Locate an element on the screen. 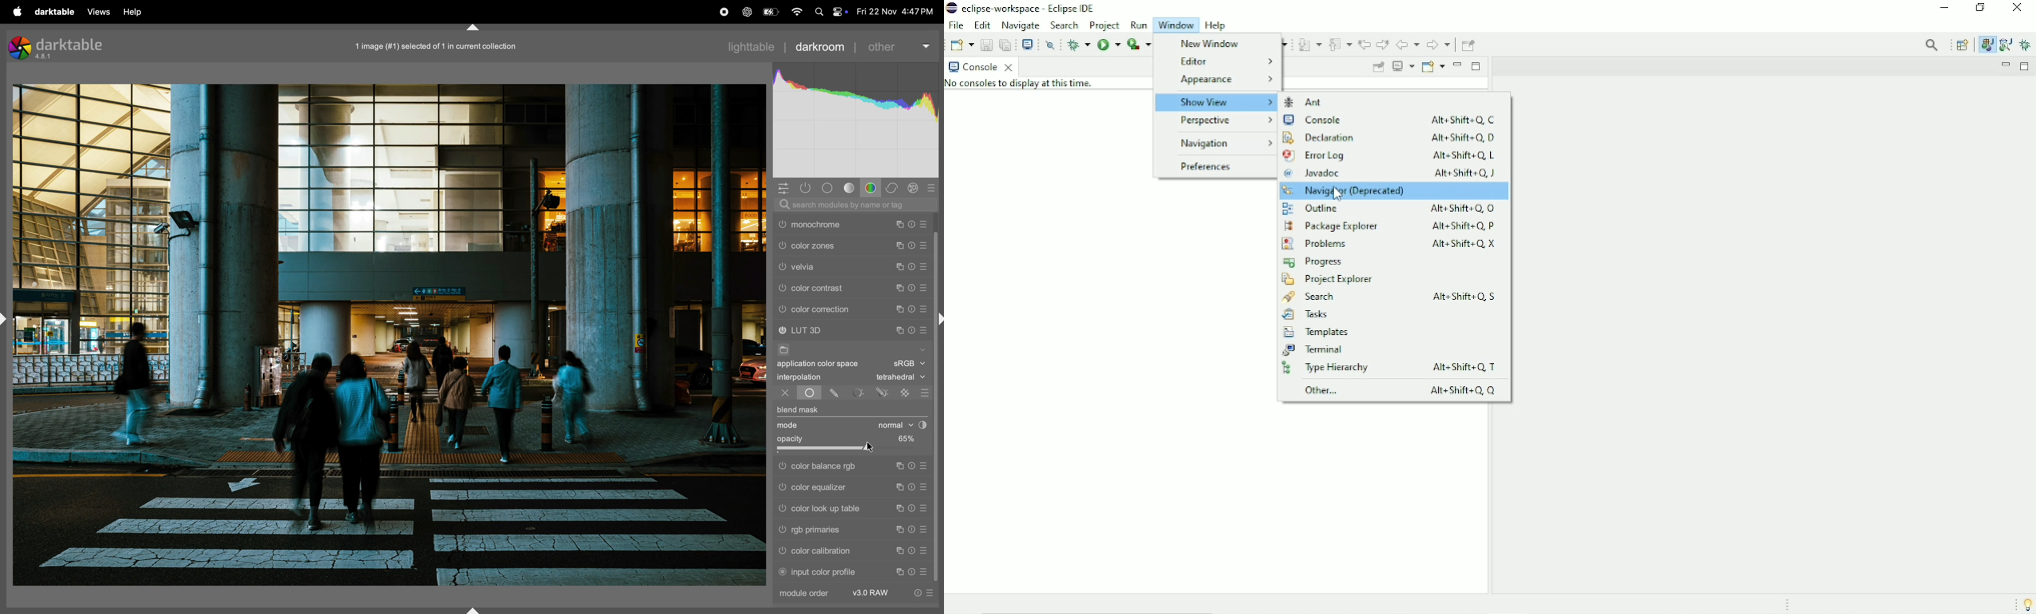 The height and width of the screenshot is (616, 2044). cursor is located at coordinates (871, 447).